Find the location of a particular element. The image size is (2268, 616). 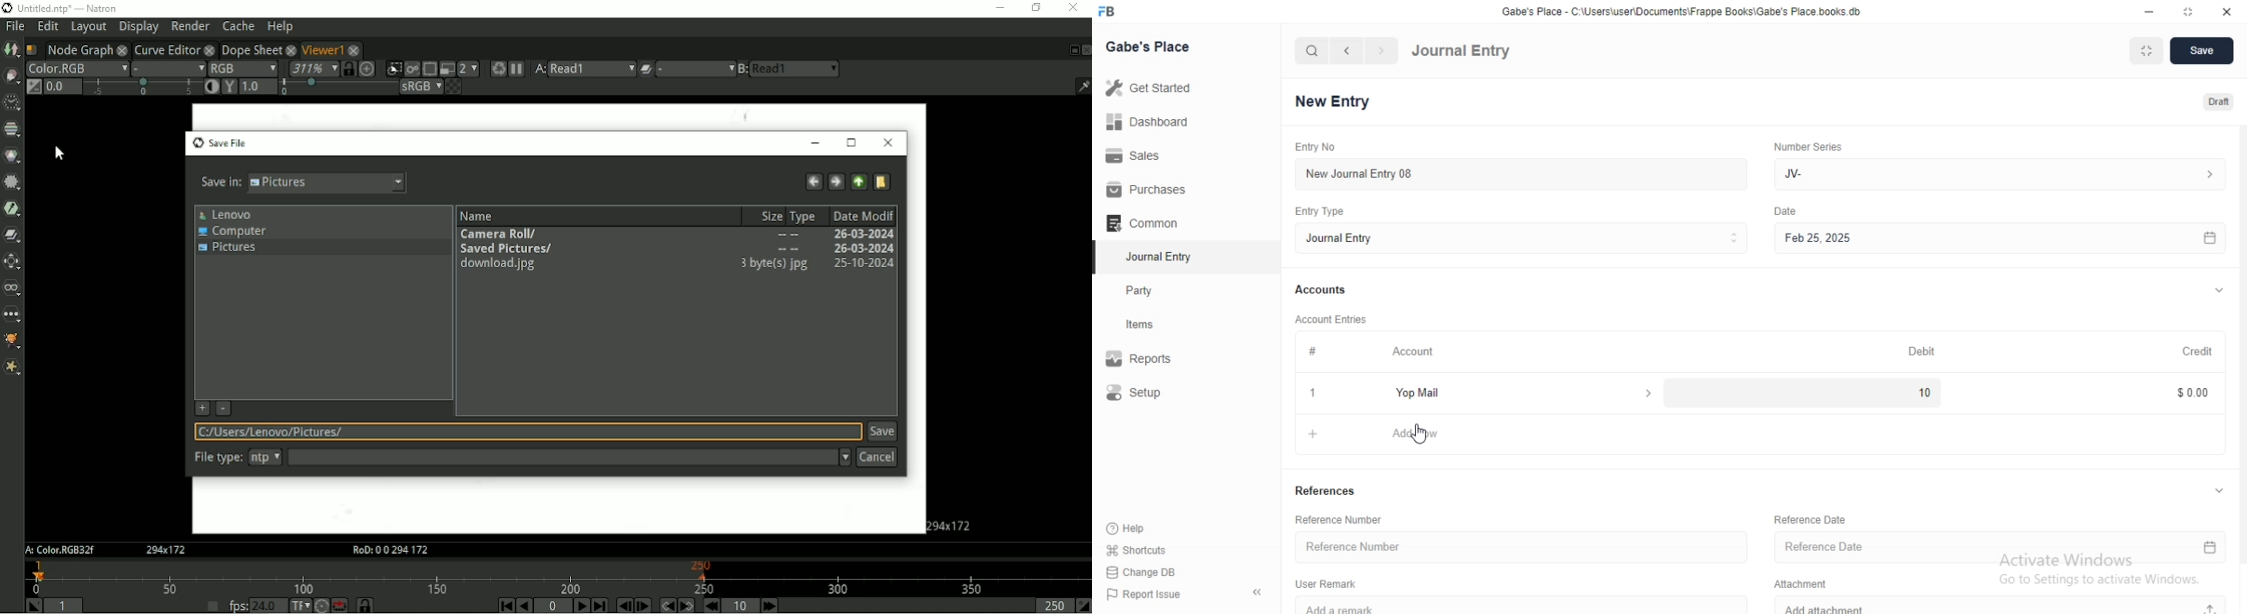

Credit is located at coordinates (2190, 351).